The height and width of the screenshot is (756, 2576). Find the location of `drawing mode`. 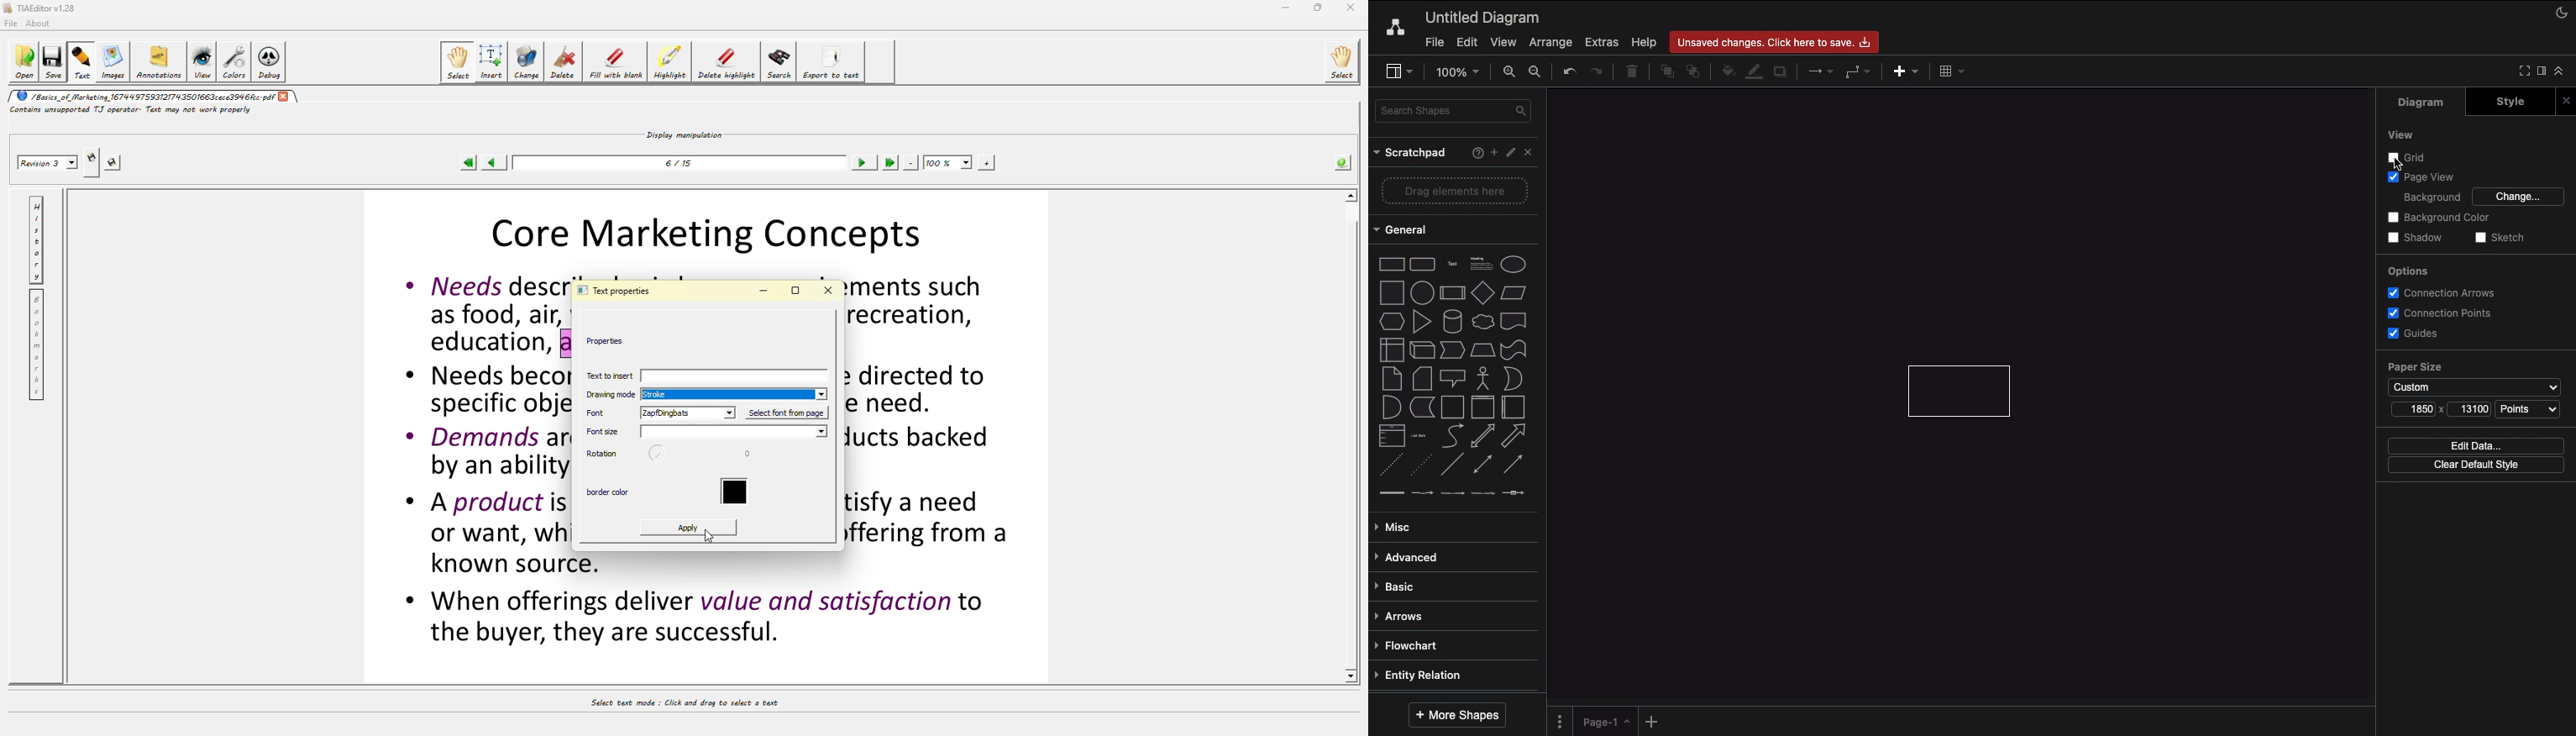

drawing mode is located at coordinates (609, 396).